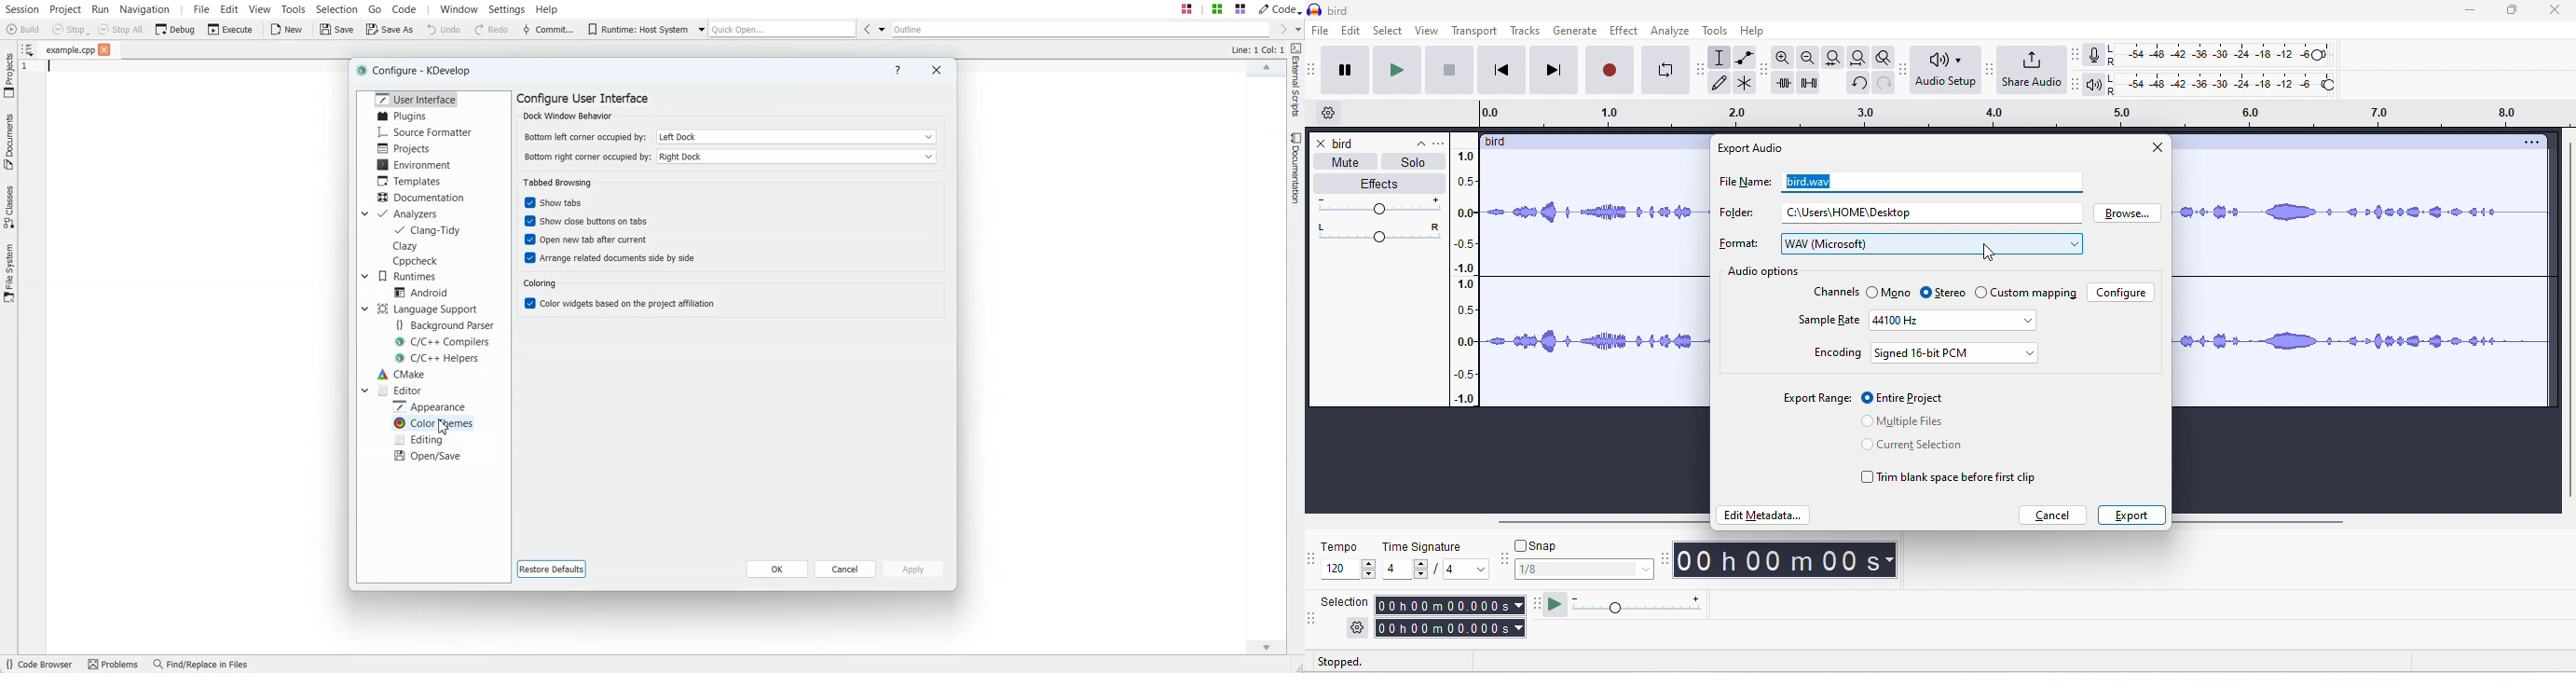 The height and width of the screenshot is (700, 2576). What do you see at coordinates (1931, 245) in the screenshot?
I see `way ` at bounding box center [1931, 245].